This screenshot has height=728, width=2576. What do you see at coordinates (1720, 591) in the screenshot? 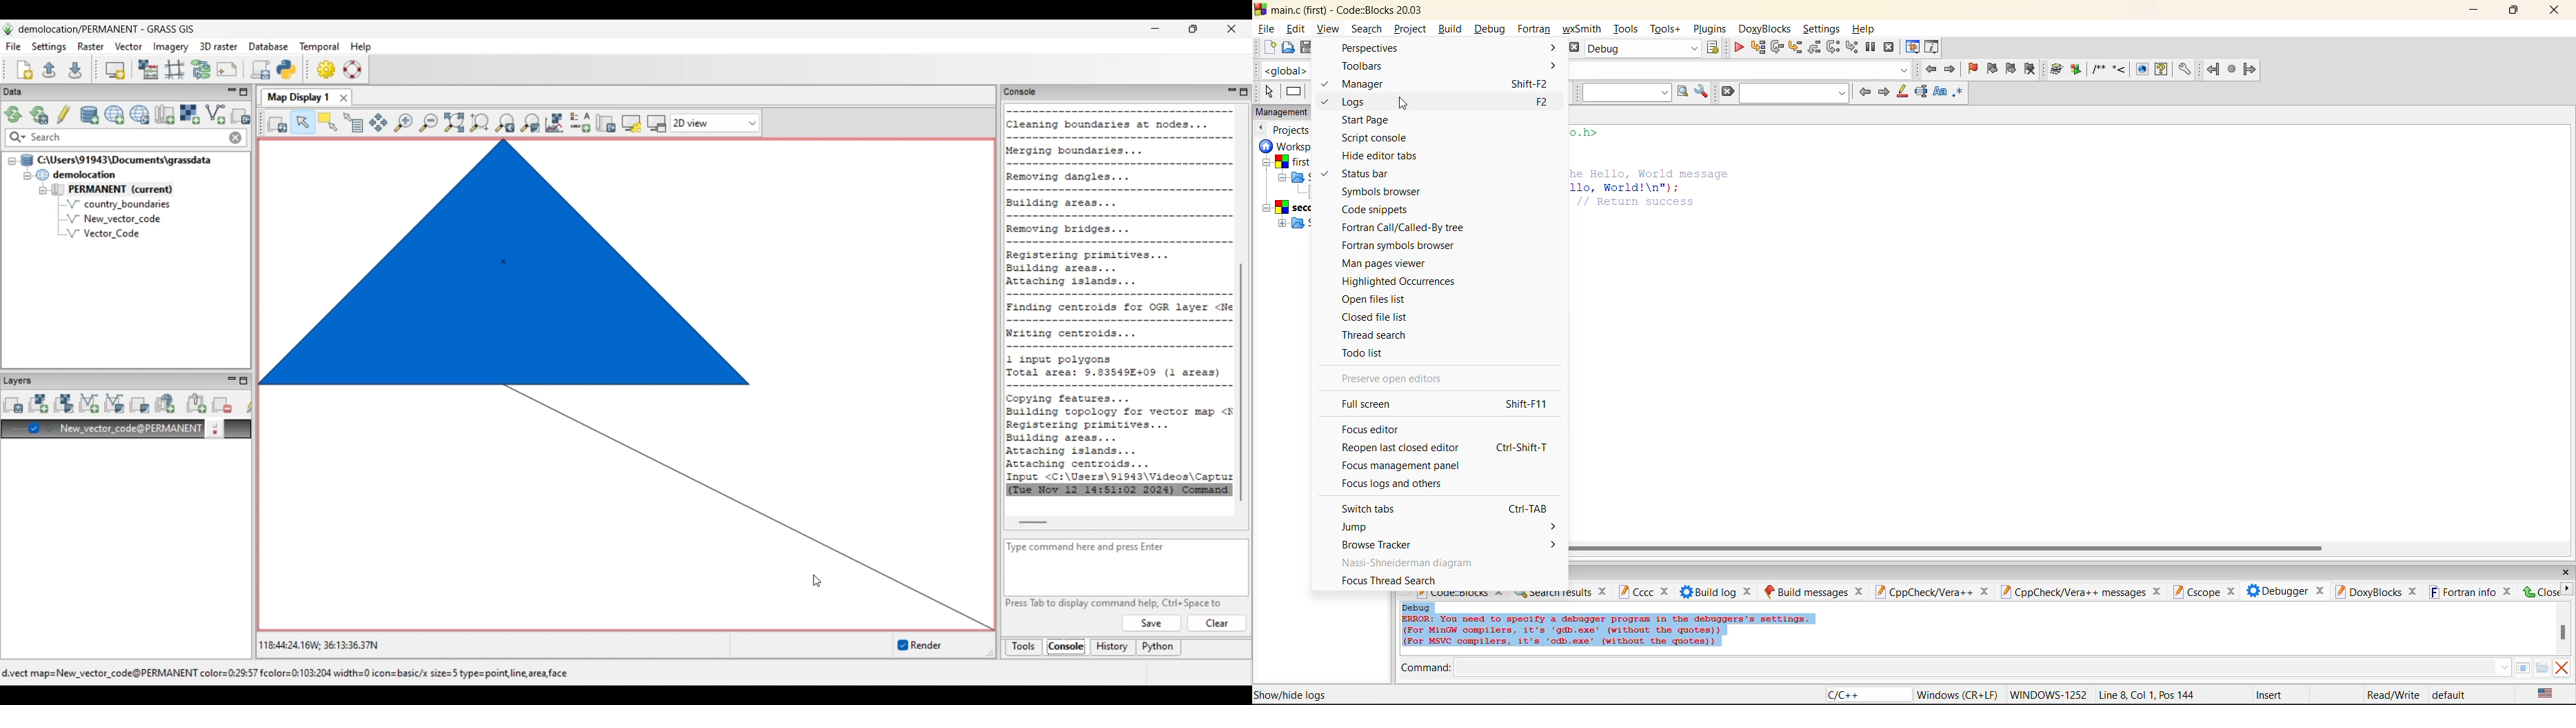
I see `build log` at bounding box center [1720, 591].